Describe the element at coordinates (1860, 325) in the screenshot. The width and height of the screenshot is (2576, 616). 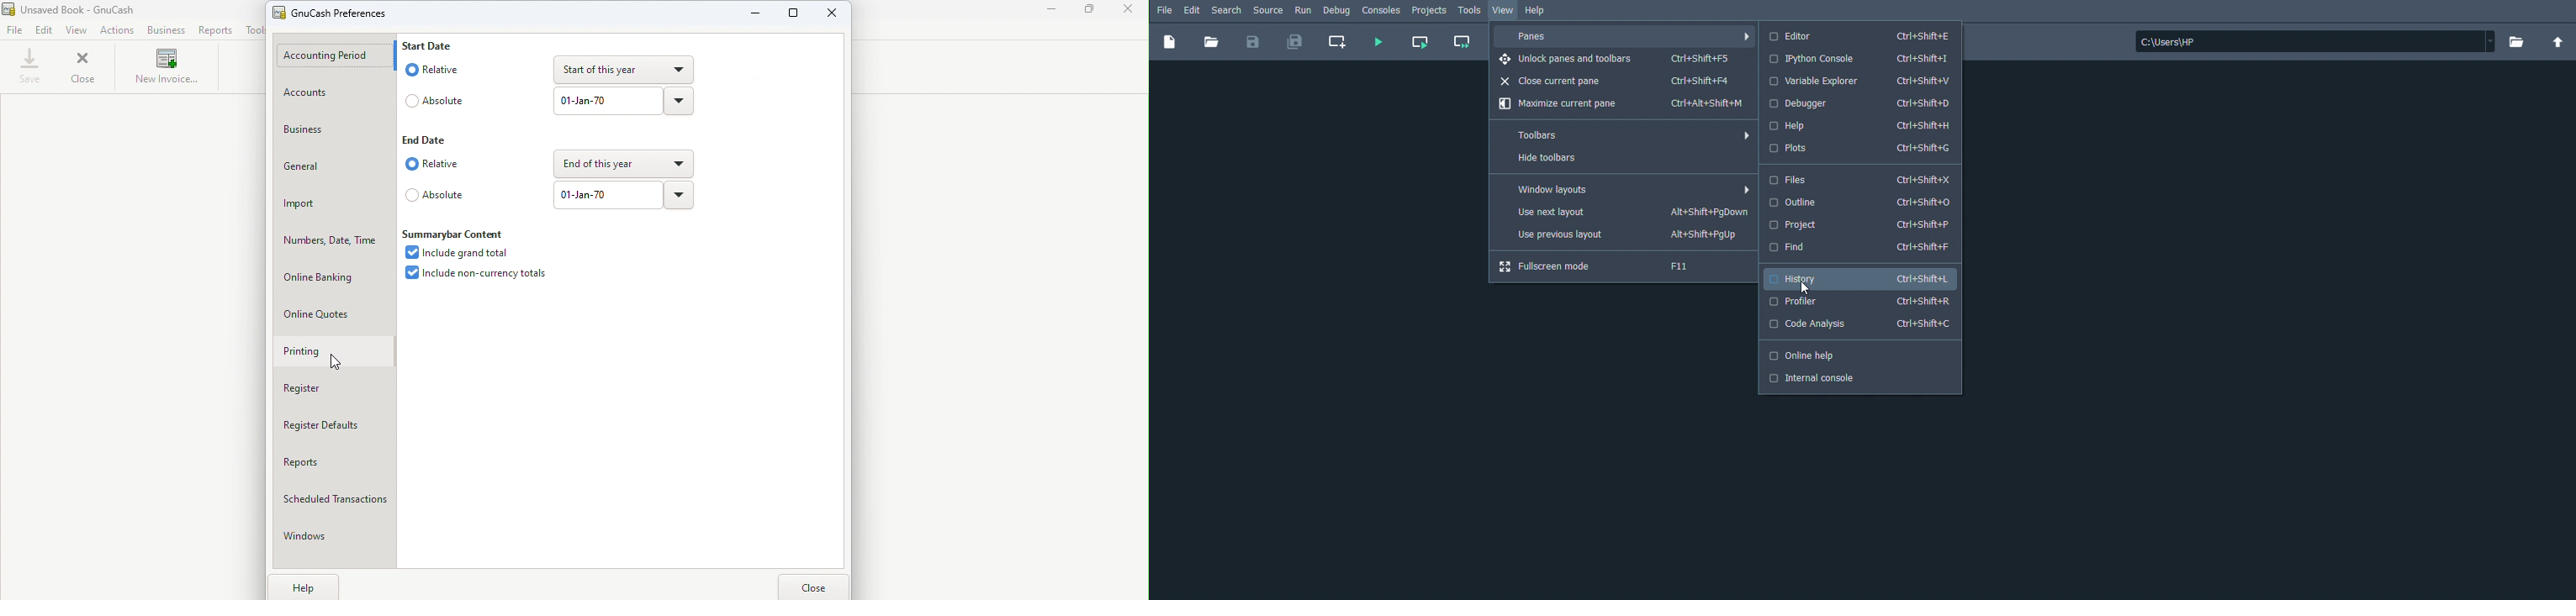
I see `Code Analysis` at that location.